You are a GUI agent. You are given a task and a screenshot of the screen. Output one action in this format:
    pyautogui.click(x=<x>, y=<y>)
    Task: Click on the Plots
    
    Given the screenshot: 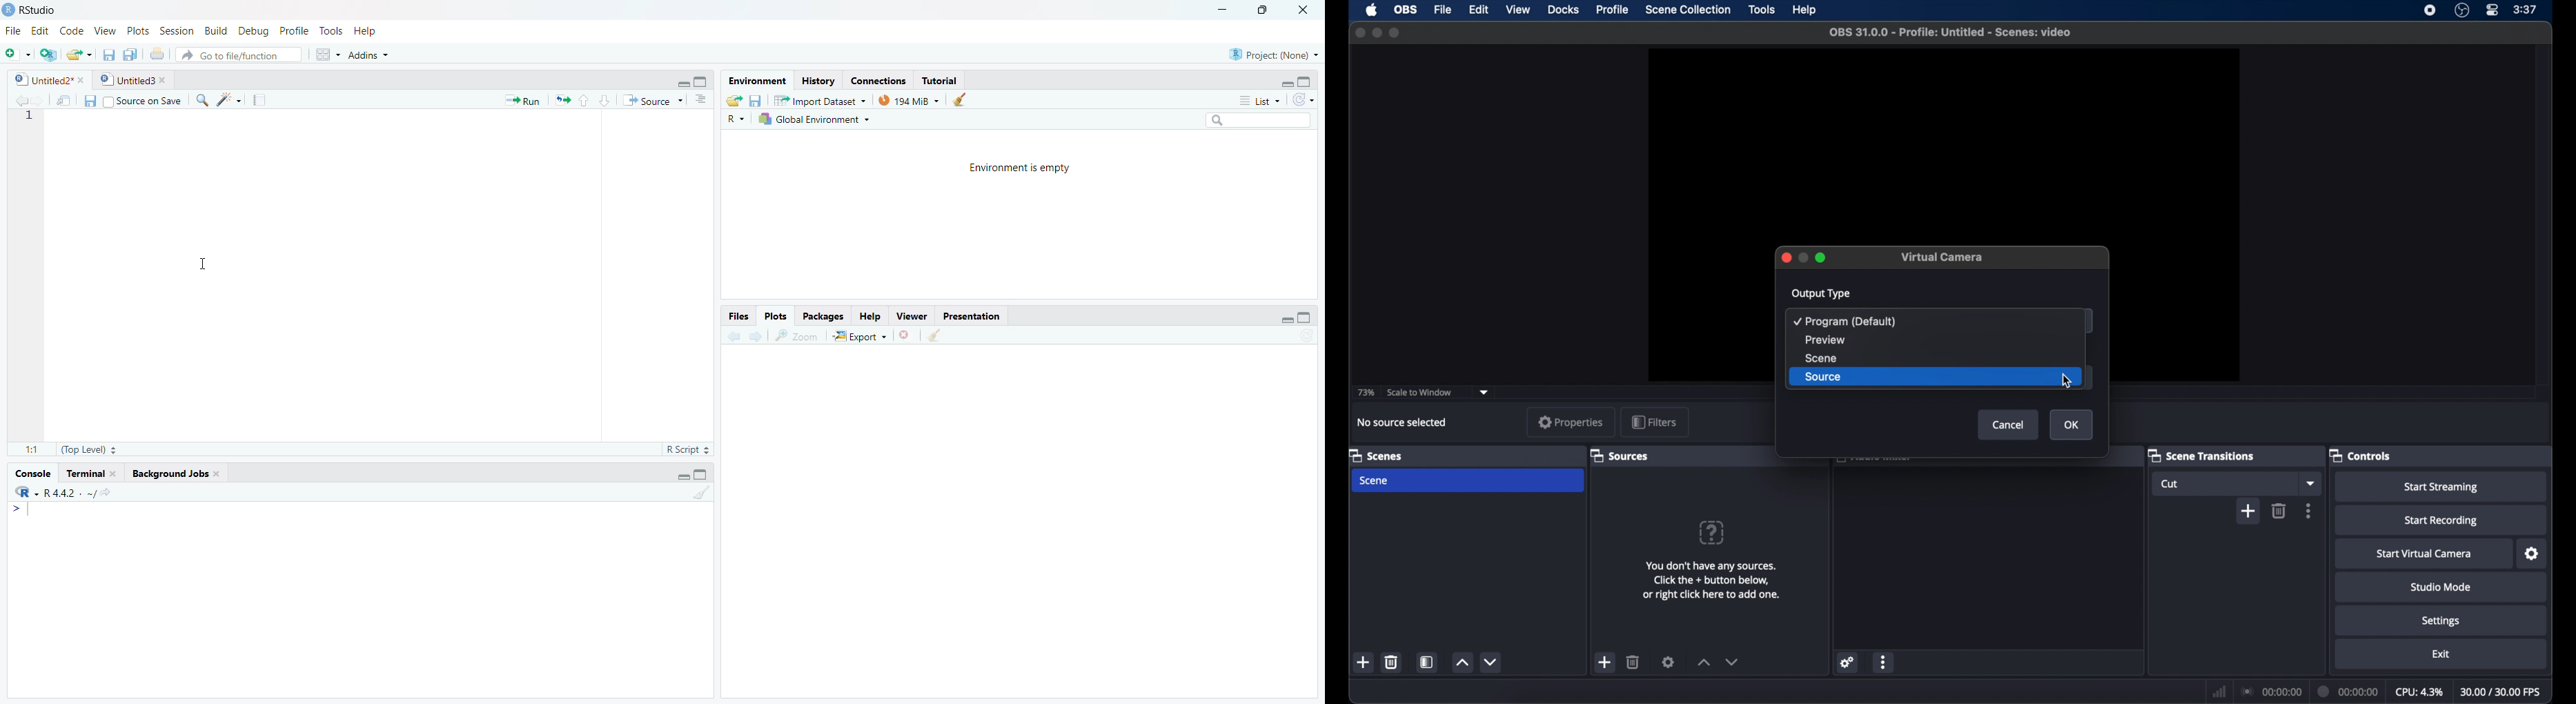 What is the action you would take?
    pyautogui.click(x=778, y=317)
    